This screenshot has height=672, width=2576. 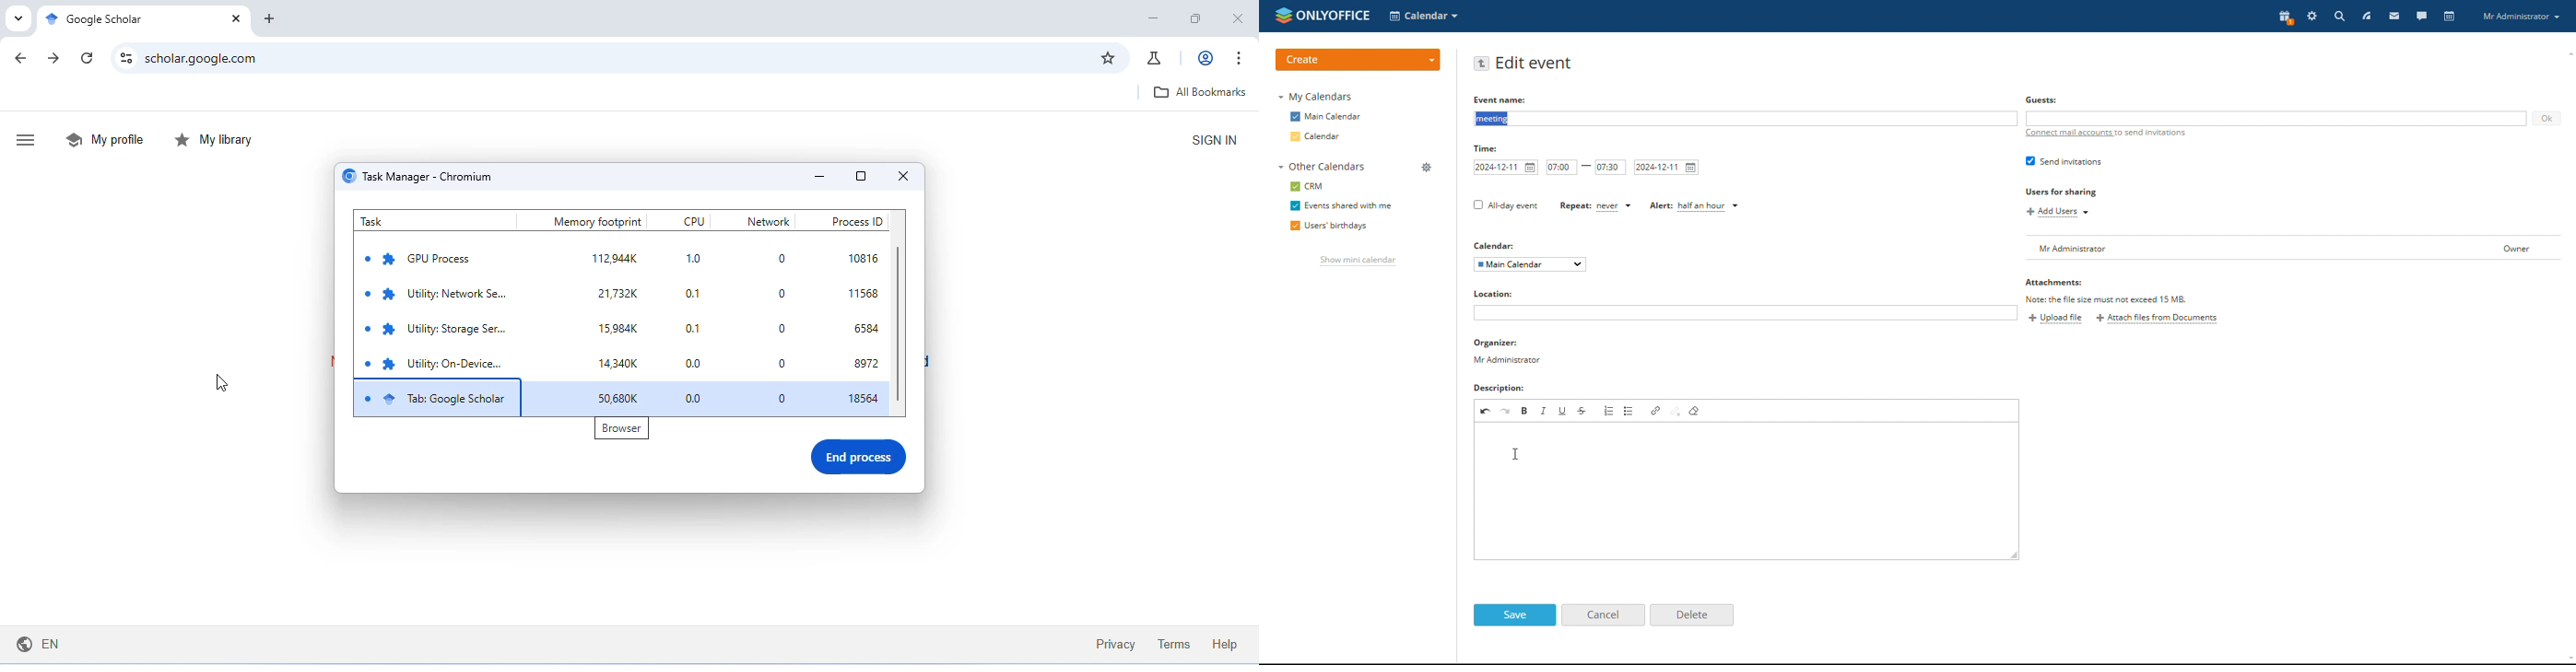 I want to click on task manager- chromium, so click(x=422, y=177).